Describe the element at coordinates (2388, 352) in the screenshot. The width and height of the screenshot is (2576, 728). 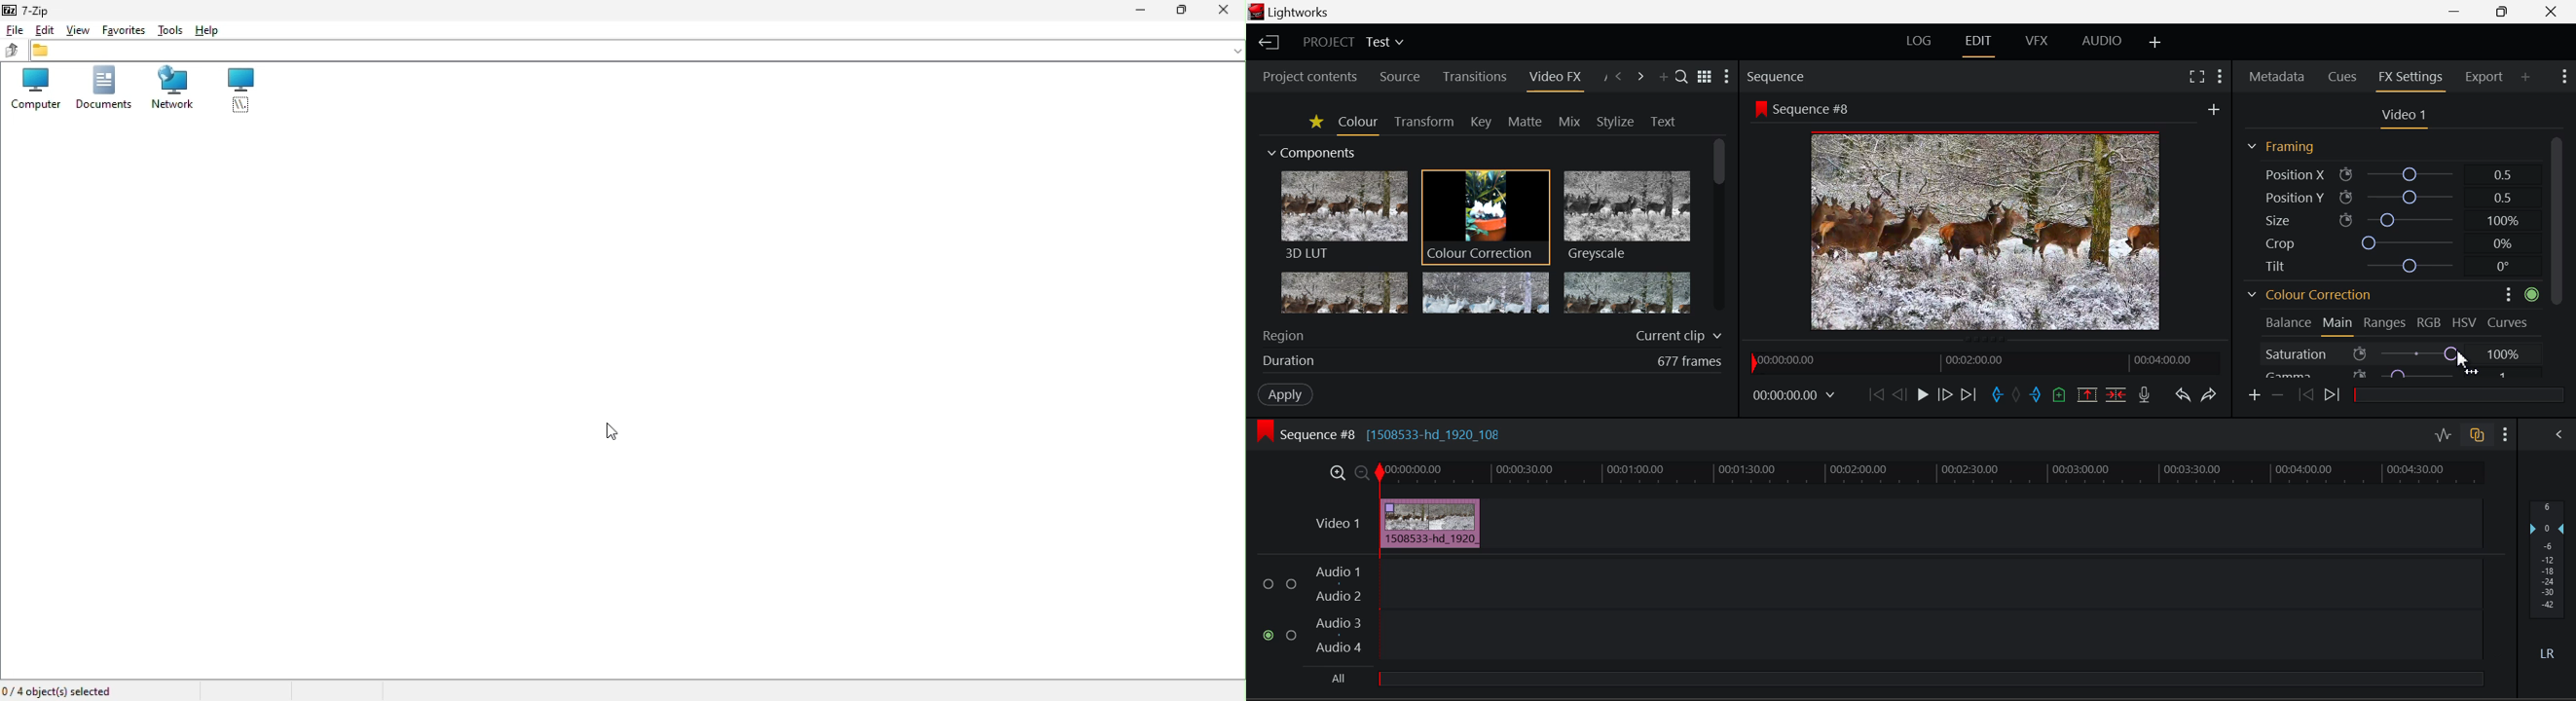
I see `Saturation` at that location.